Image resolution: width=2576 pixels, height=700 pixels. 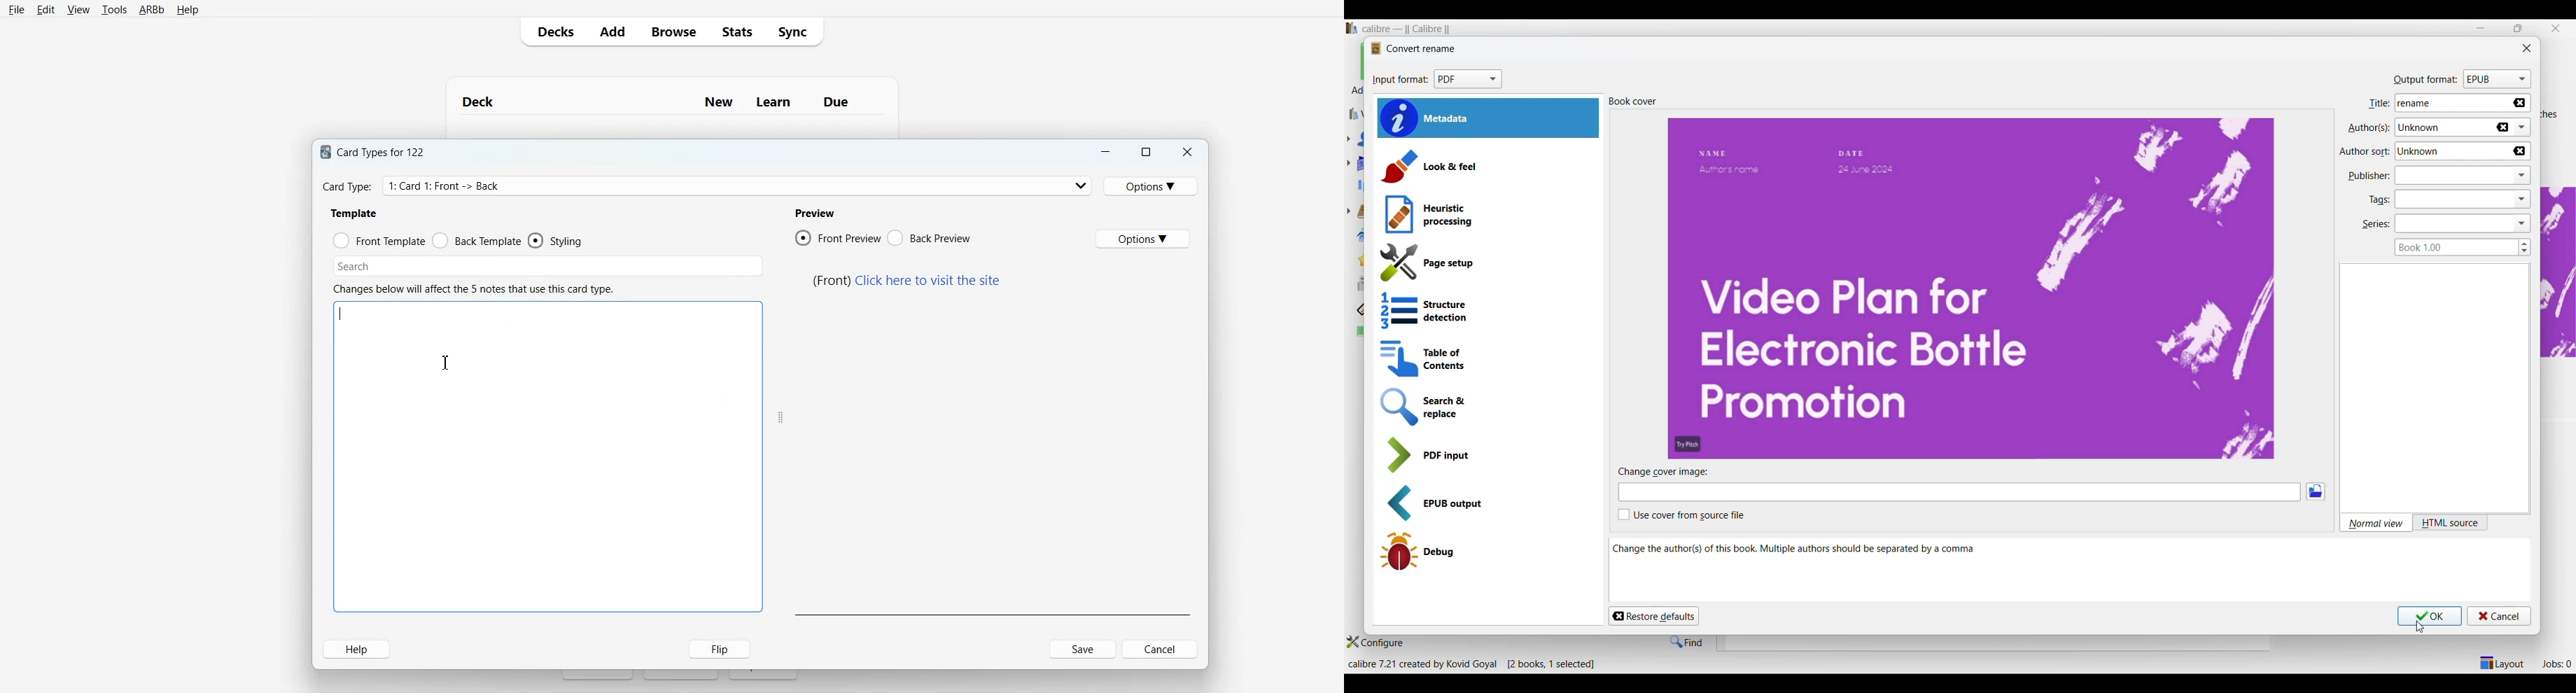 I want to click on Text Cursor, so click(x=447, y=361).